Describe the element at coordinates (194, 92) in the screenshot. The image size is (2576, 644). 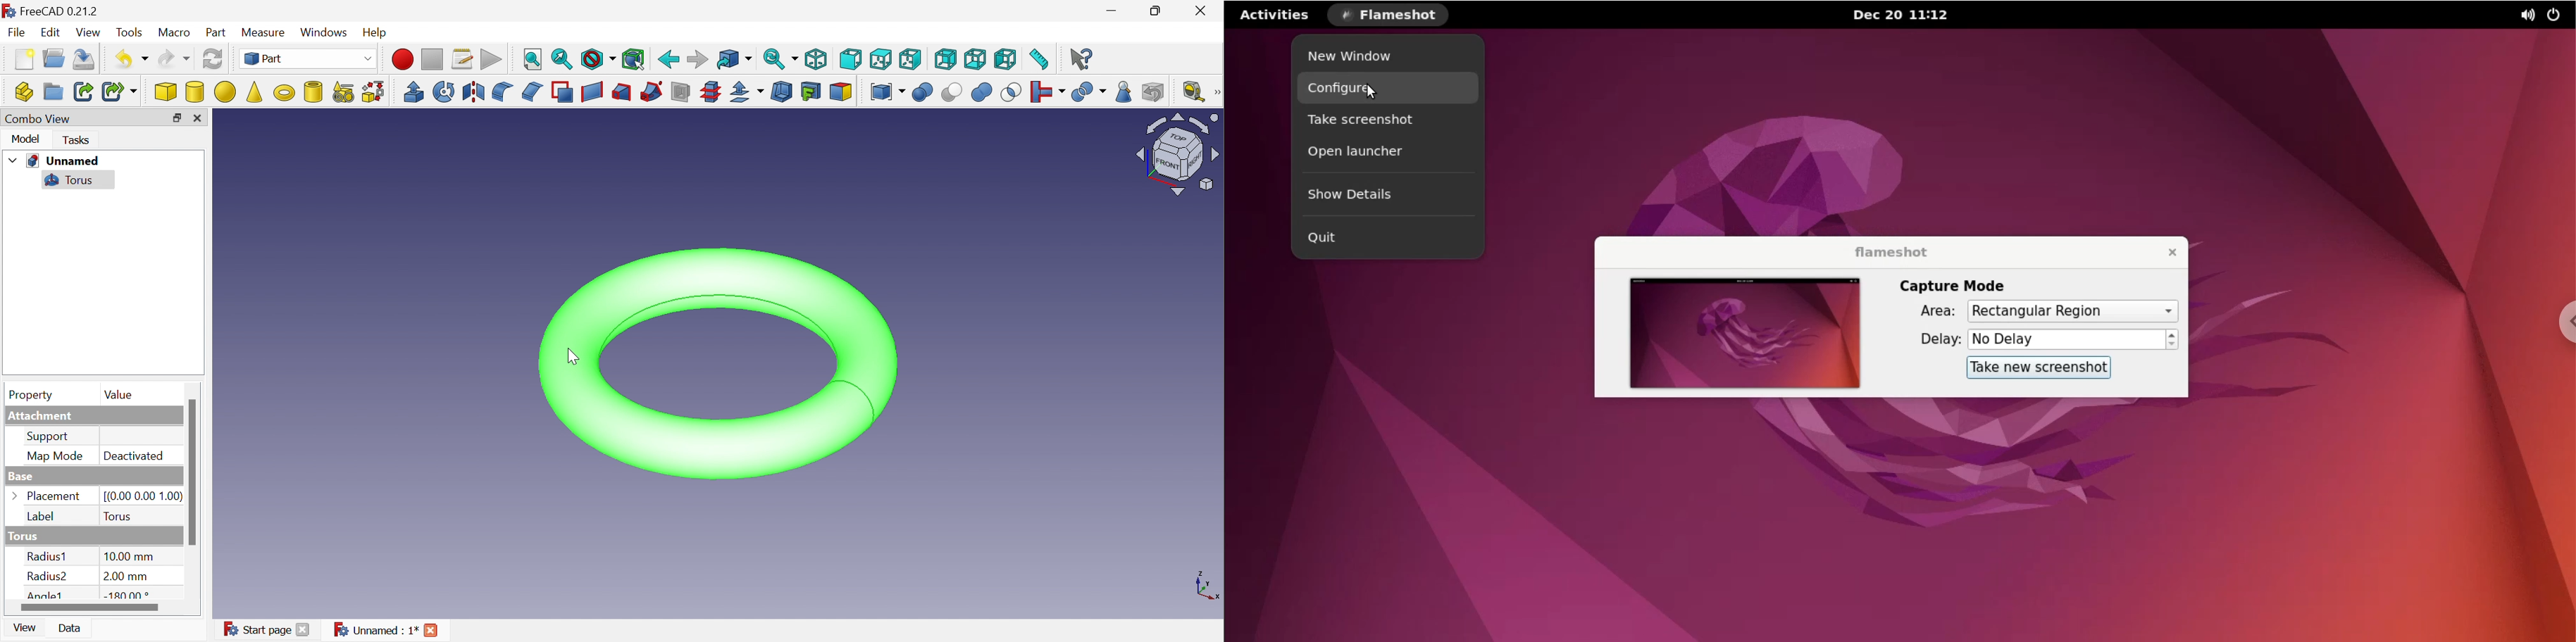
I see `Cylinder` at that location.